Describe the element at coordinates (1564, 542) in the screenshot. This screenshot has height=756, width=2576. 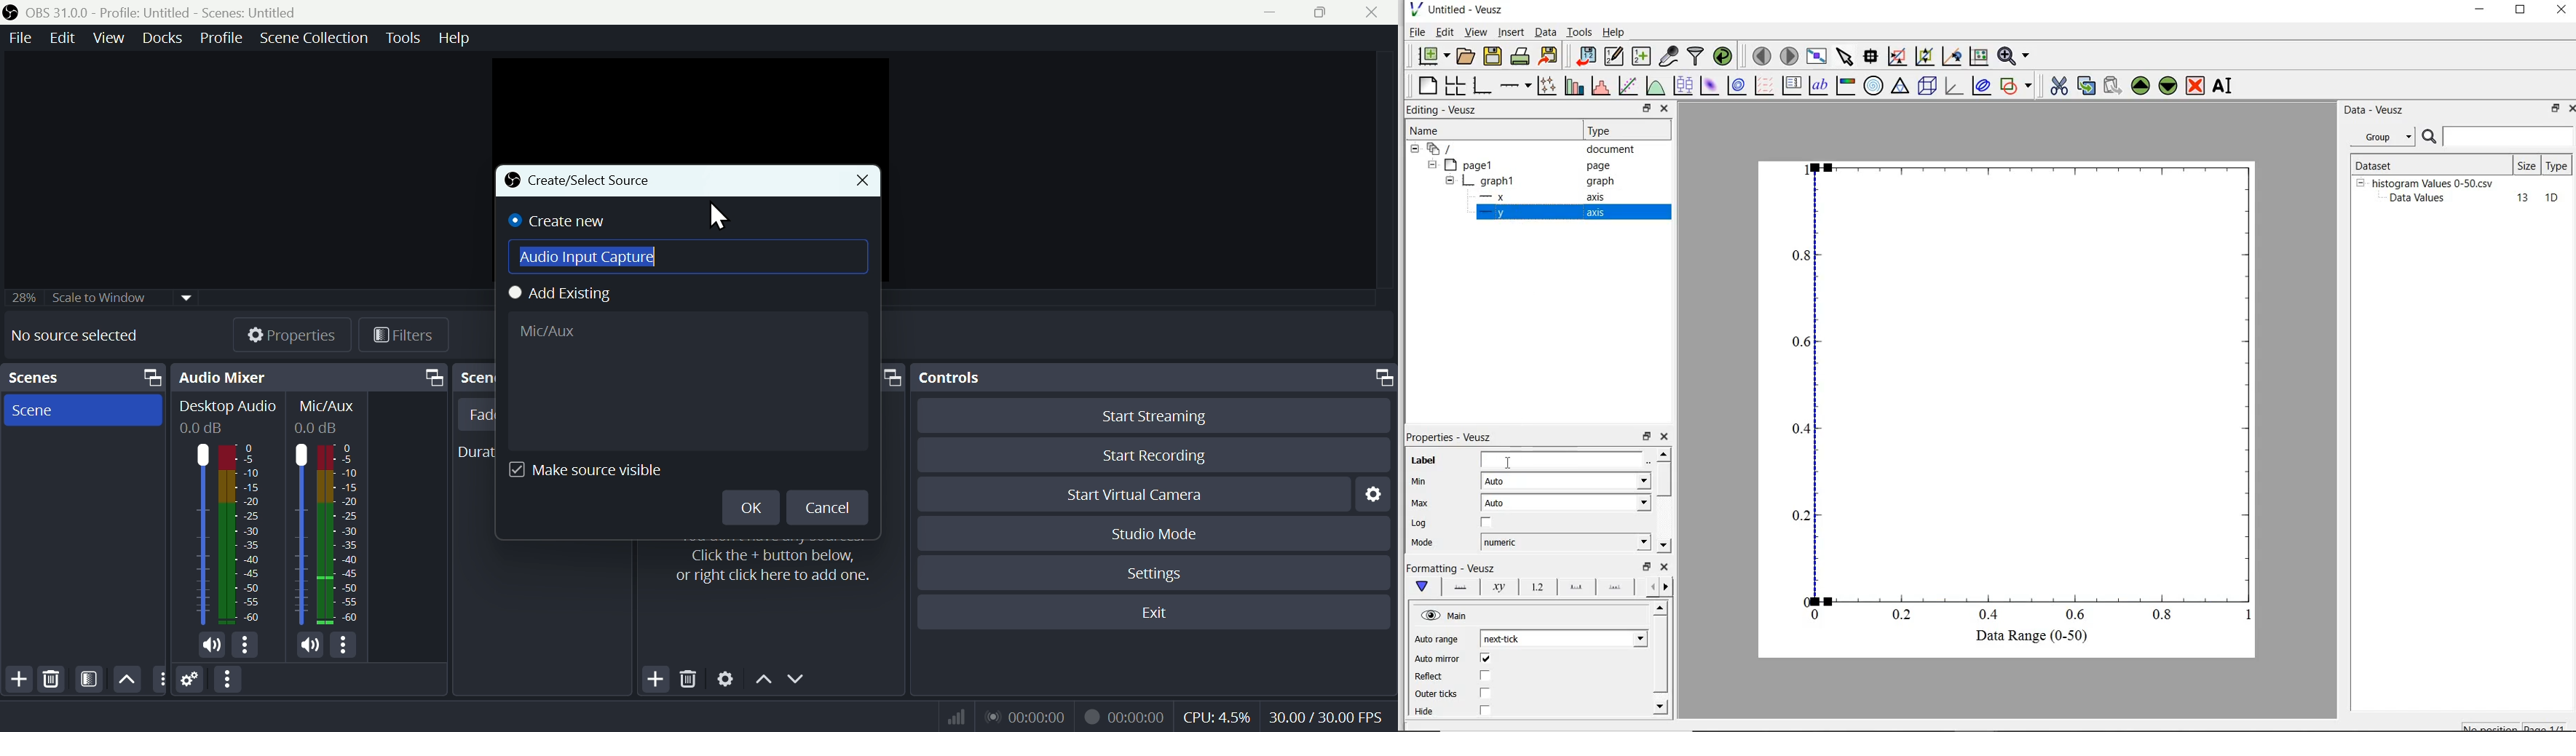
I see `numeric` at that location.